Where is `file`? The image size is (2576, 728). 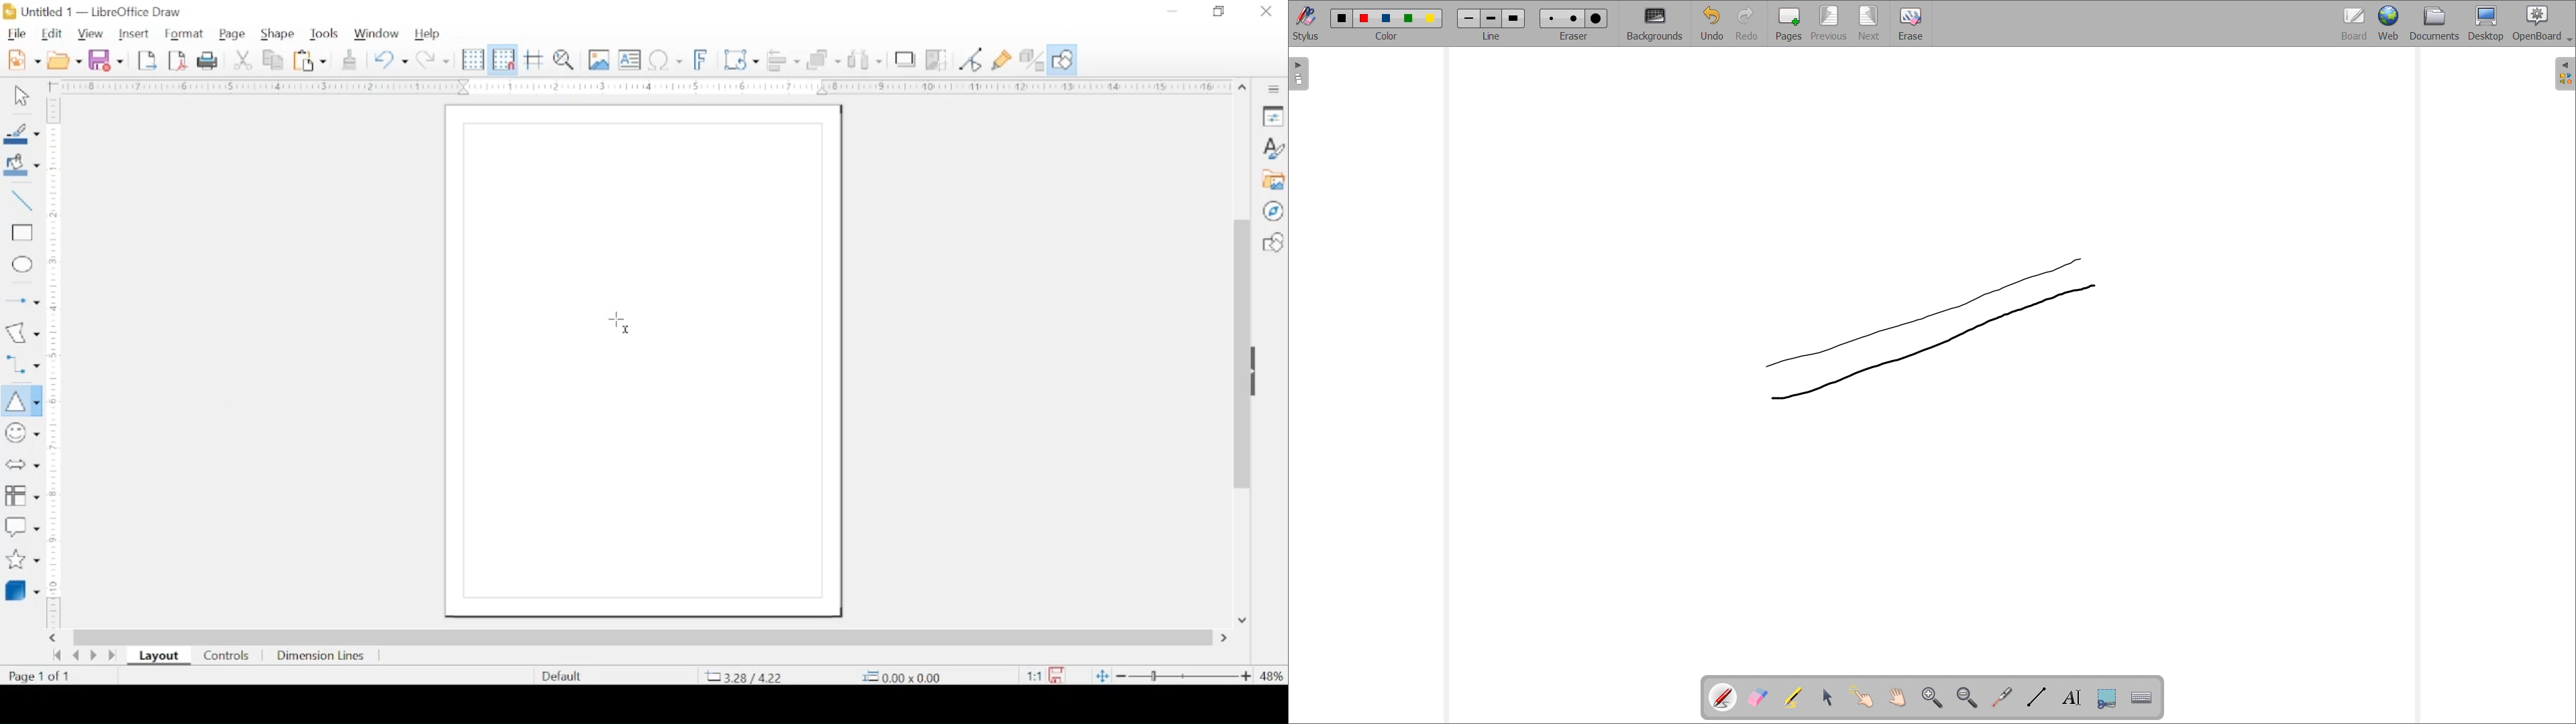
file is located at coordinates (17, 33).